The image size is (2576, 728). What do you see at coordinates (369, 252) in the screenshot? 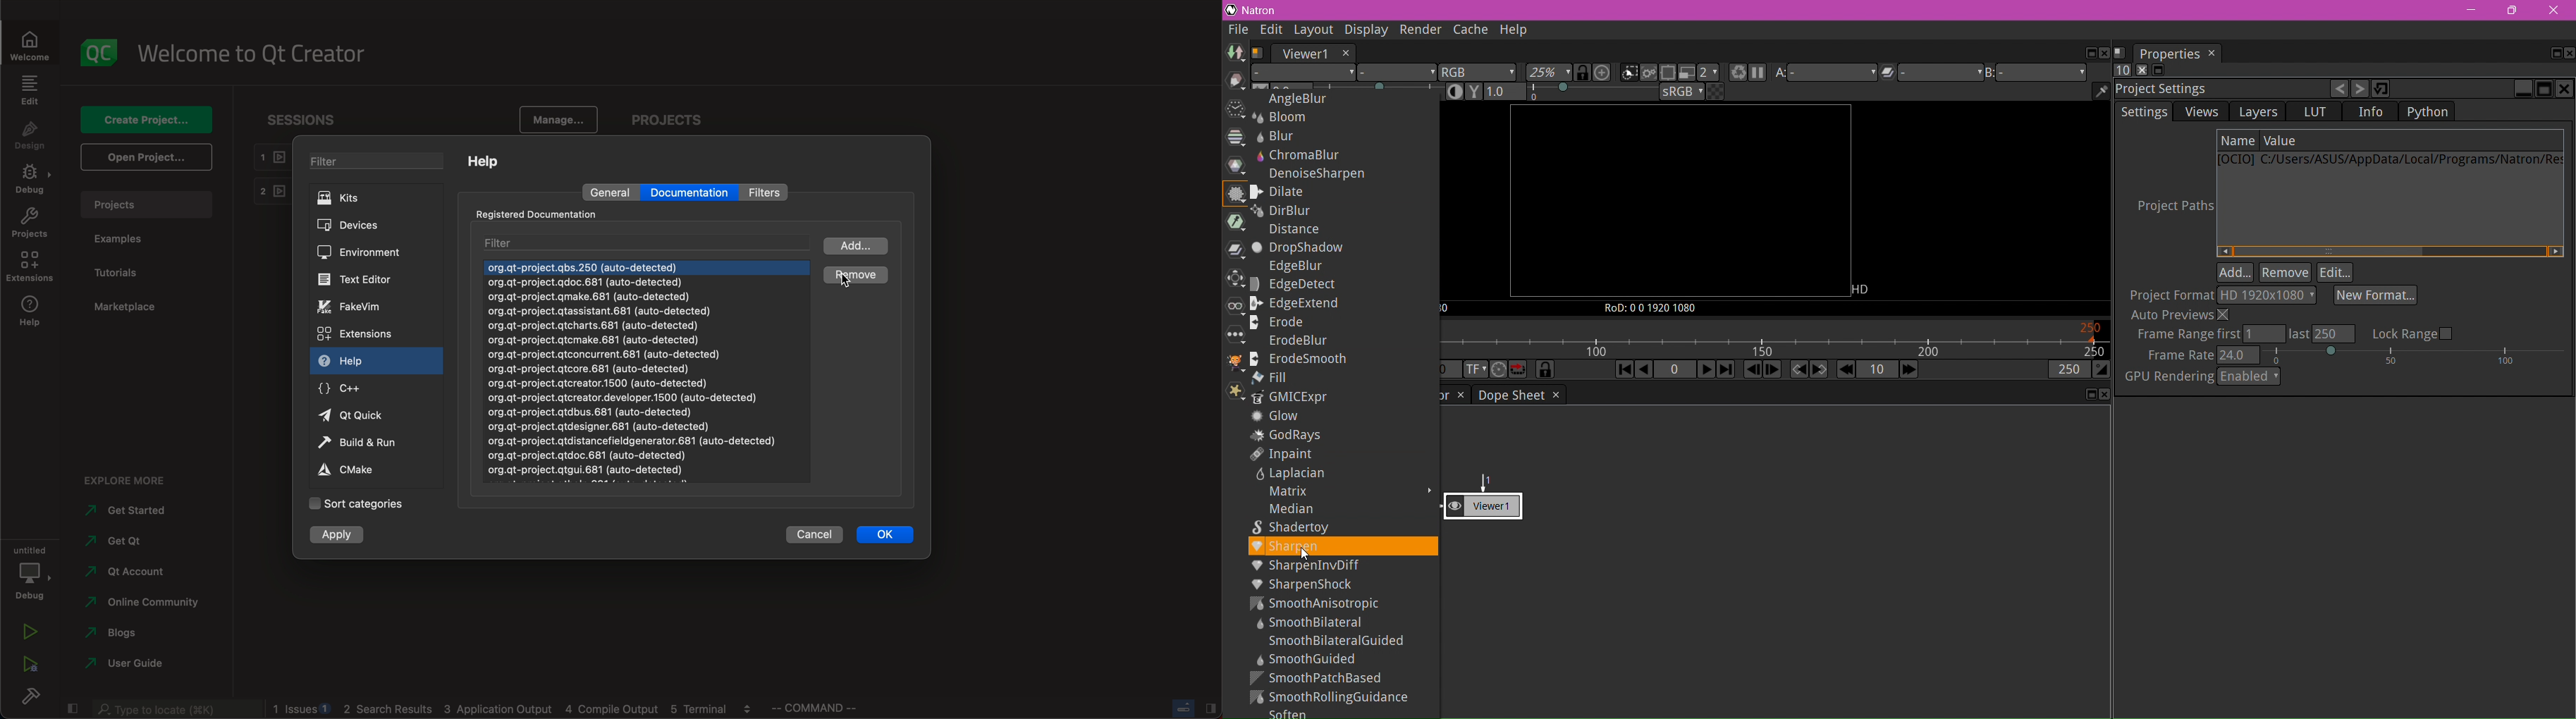
I see `environment` at bounding box center [369, 252].